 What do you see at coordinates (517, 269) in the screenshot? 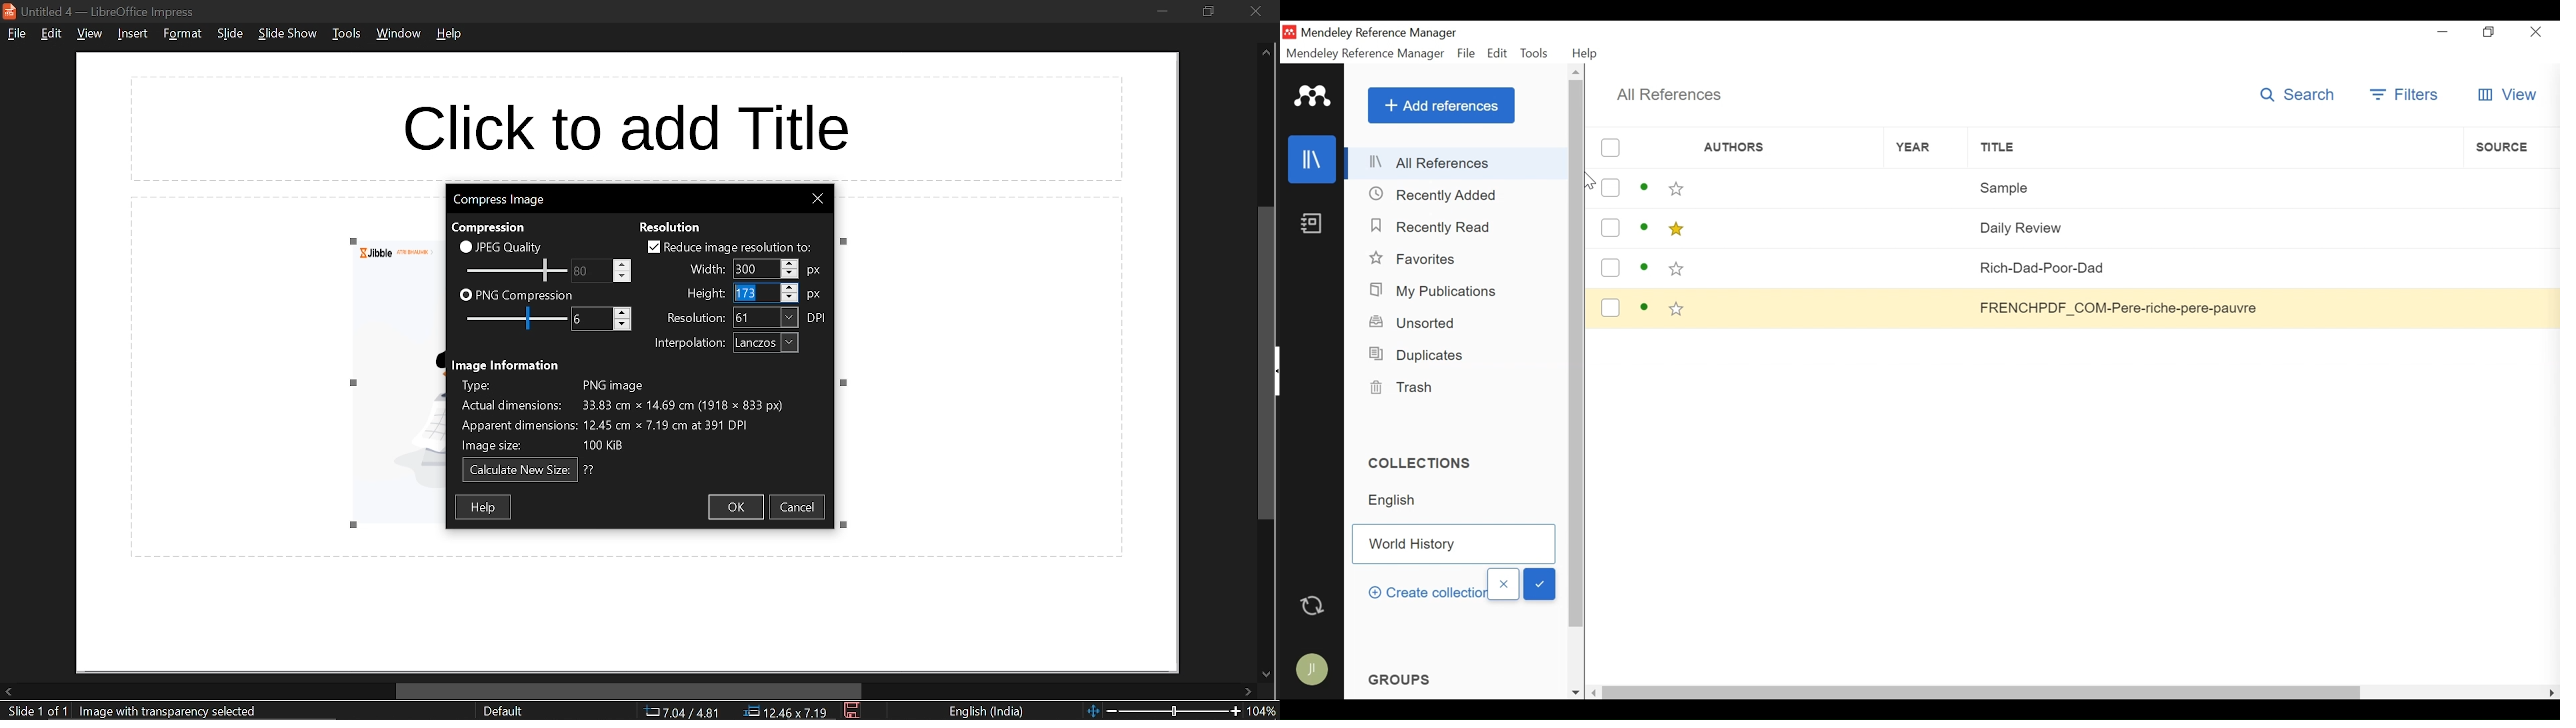
I see `JPEG quality scale` at bounding box center [517, 269].